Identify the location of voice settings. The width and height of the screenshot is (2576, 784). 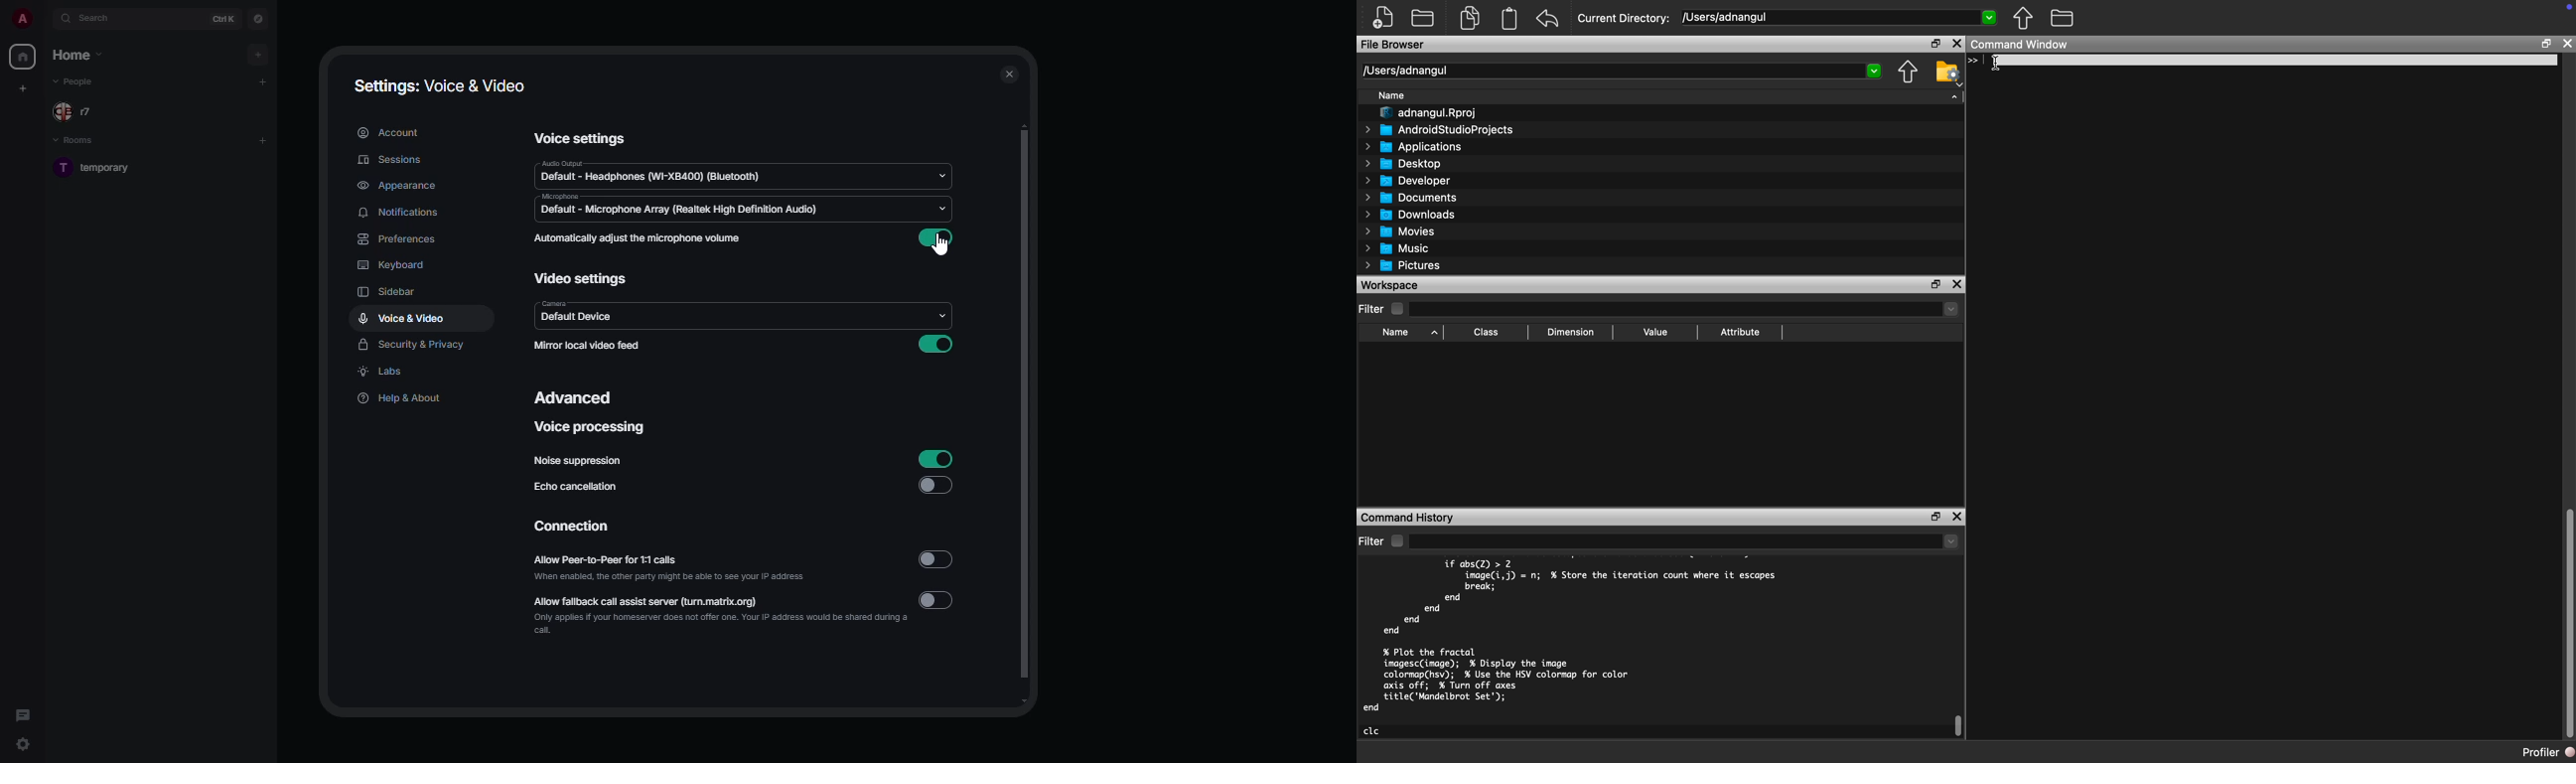
(582, 138).